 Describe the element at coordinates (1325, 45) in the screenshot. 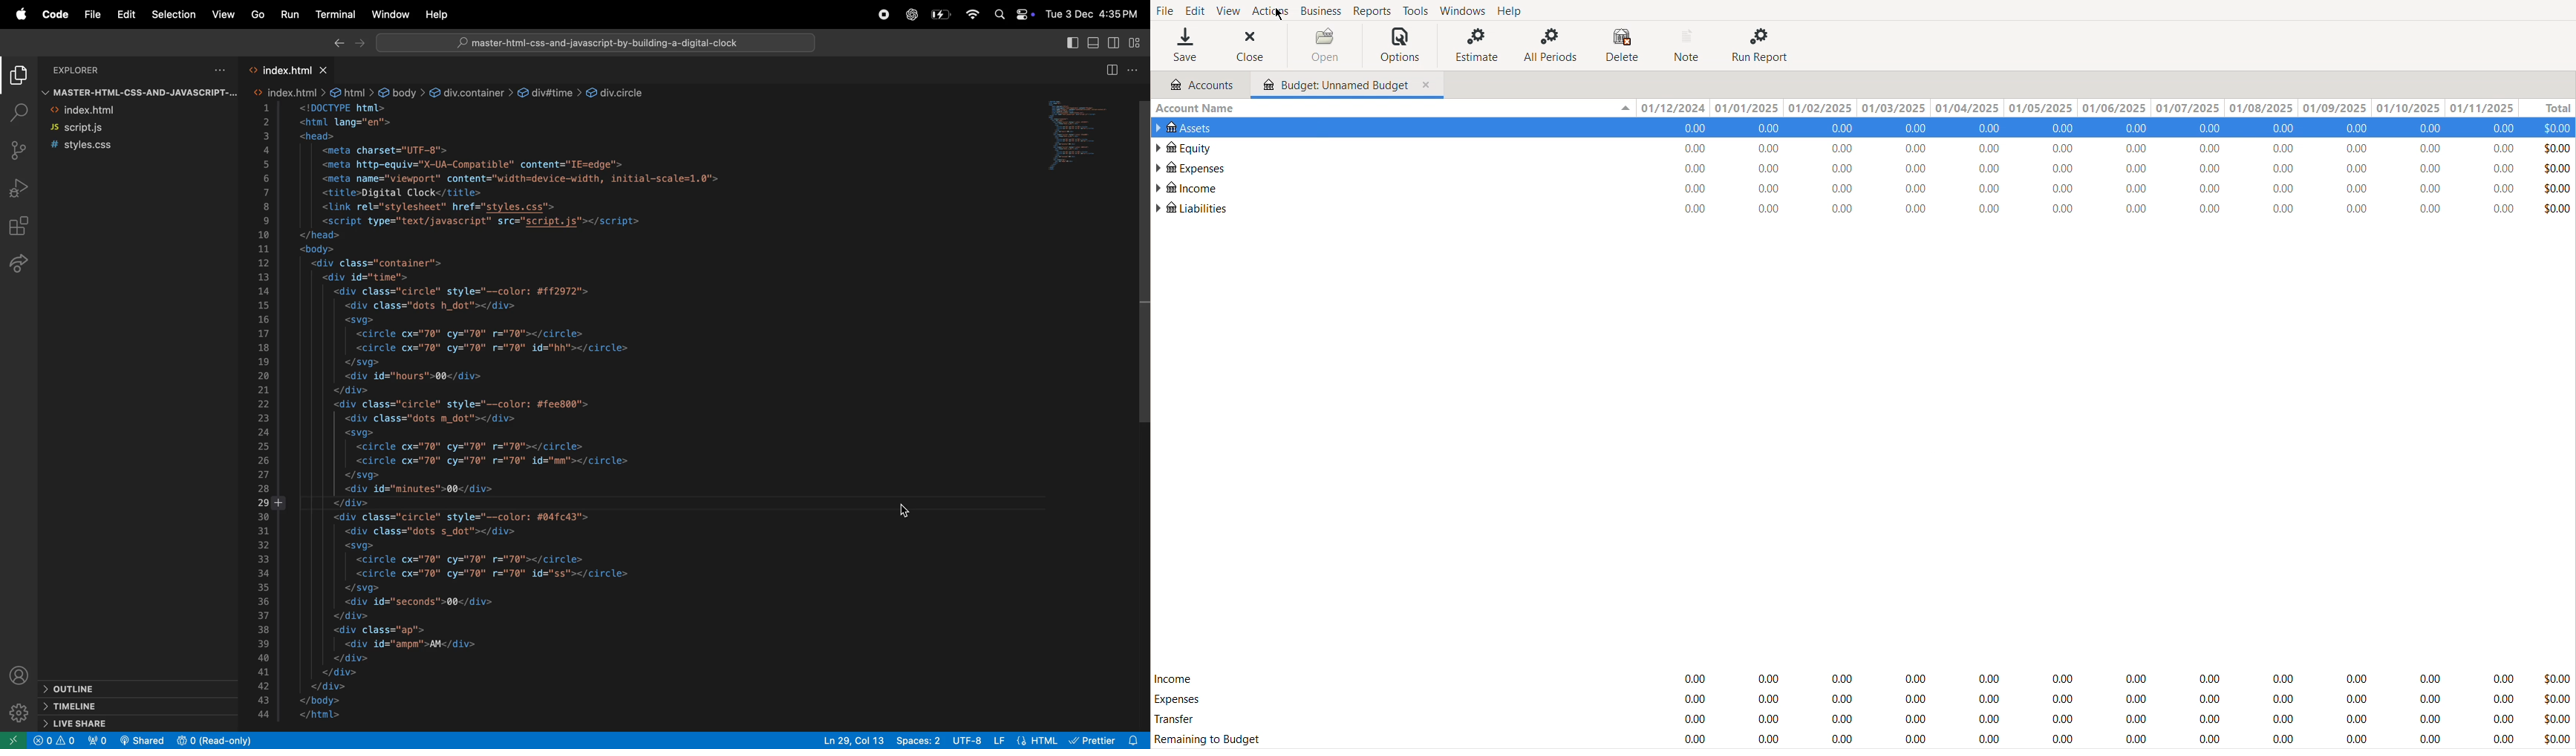

I see `Open` at that location.